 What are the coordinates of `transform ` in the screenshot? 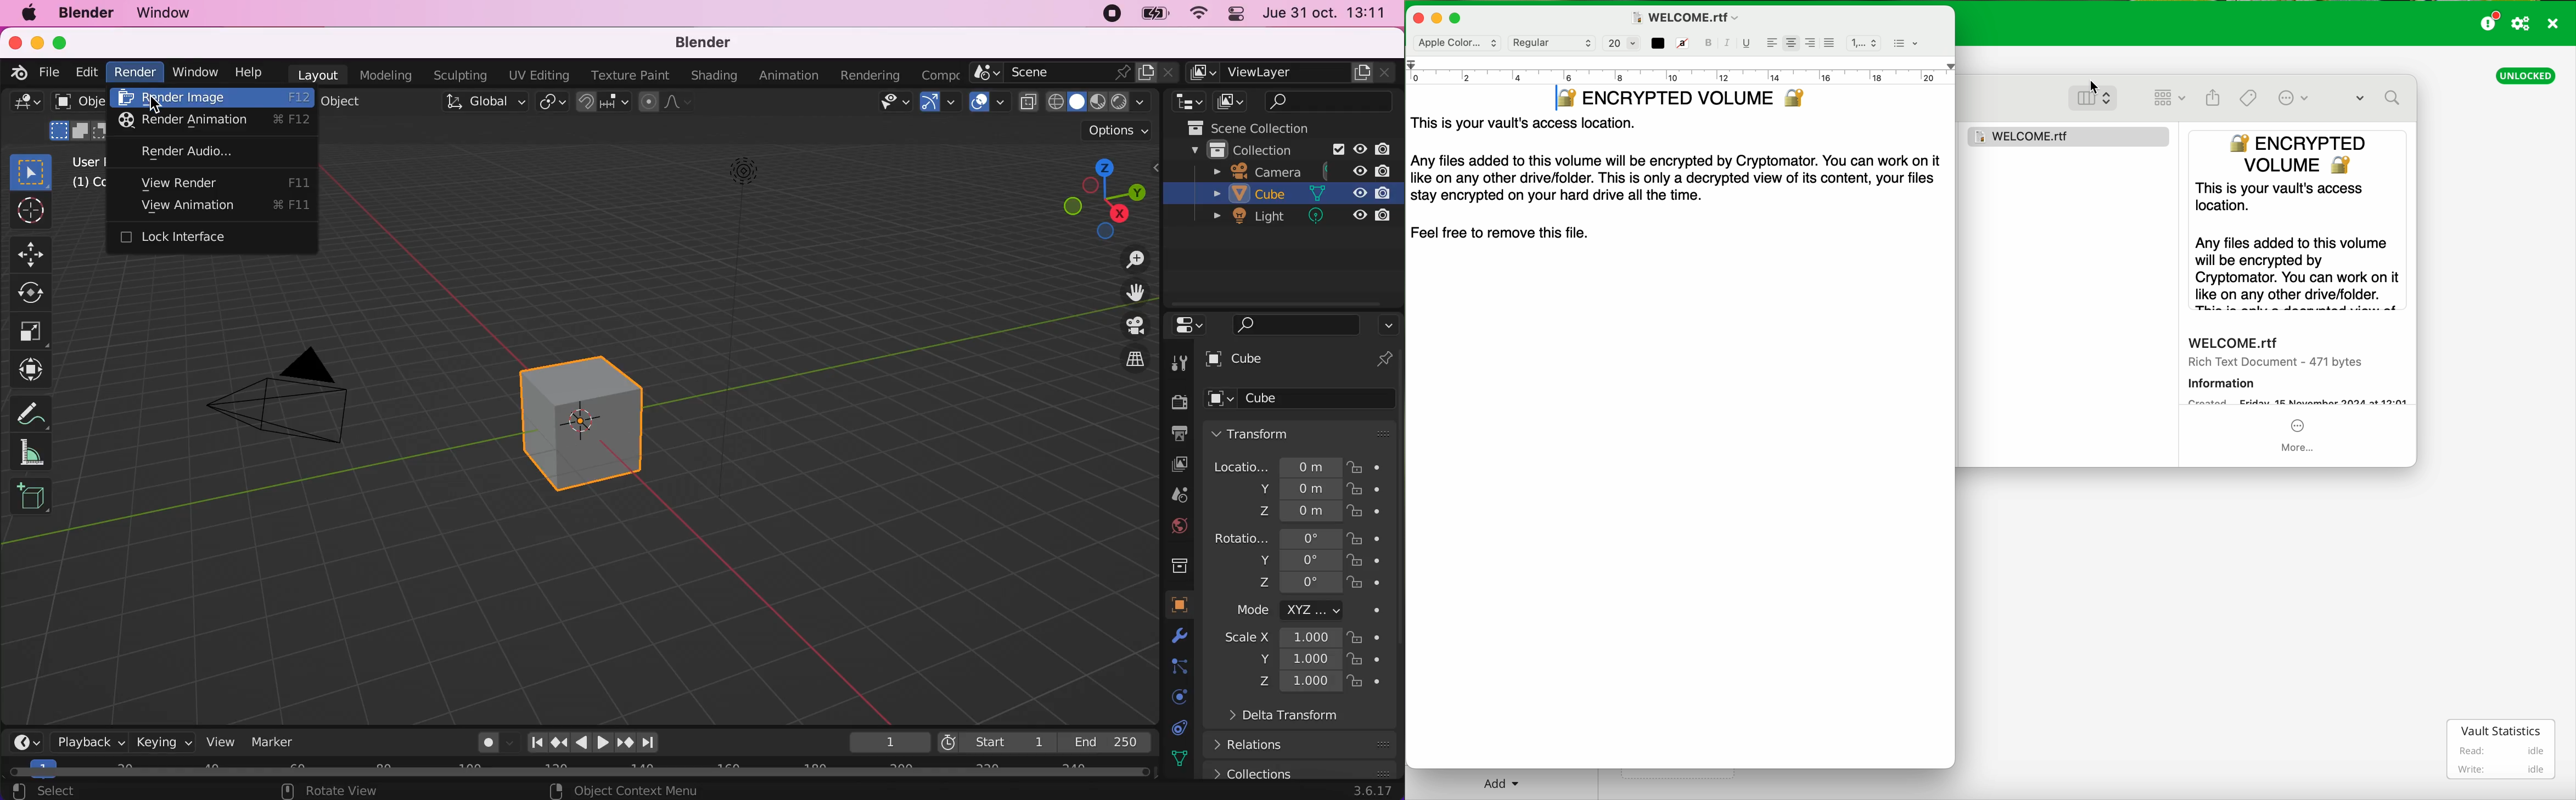 It's located at (1304, 432).